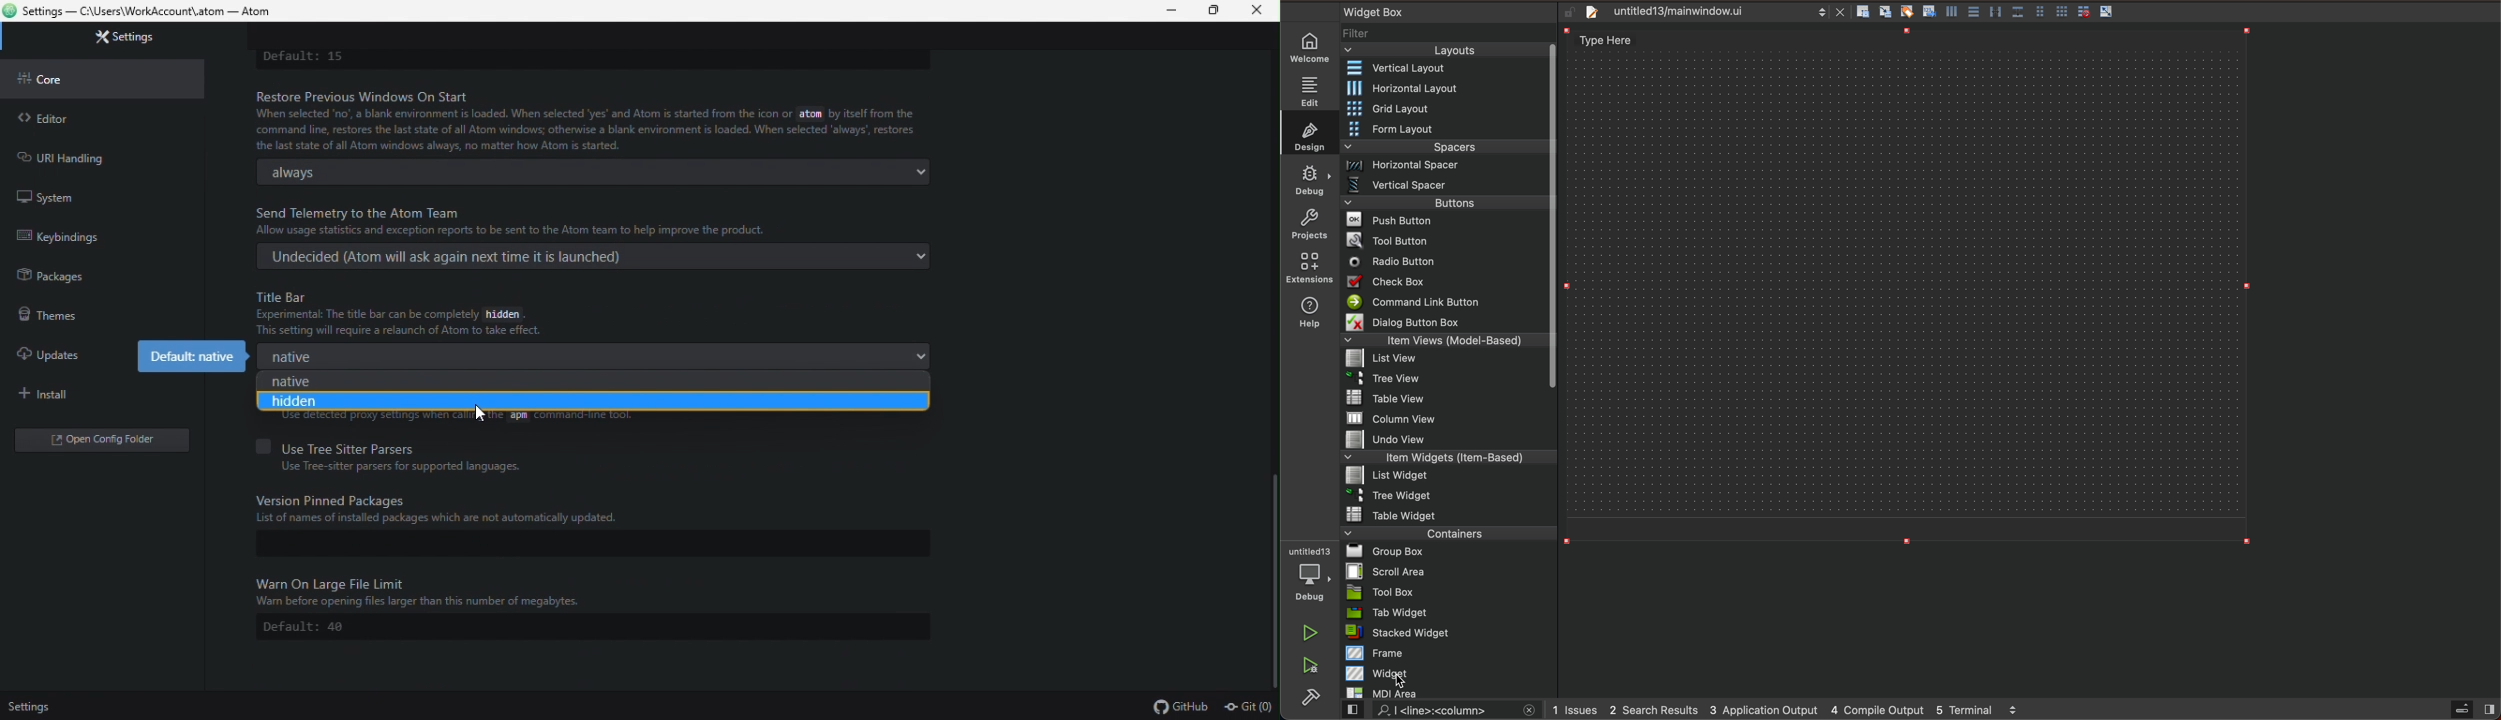  What do you see at coordinates (1446, 239) in the screenshot?
I see `tool button` at bounding box center [1446, 239].